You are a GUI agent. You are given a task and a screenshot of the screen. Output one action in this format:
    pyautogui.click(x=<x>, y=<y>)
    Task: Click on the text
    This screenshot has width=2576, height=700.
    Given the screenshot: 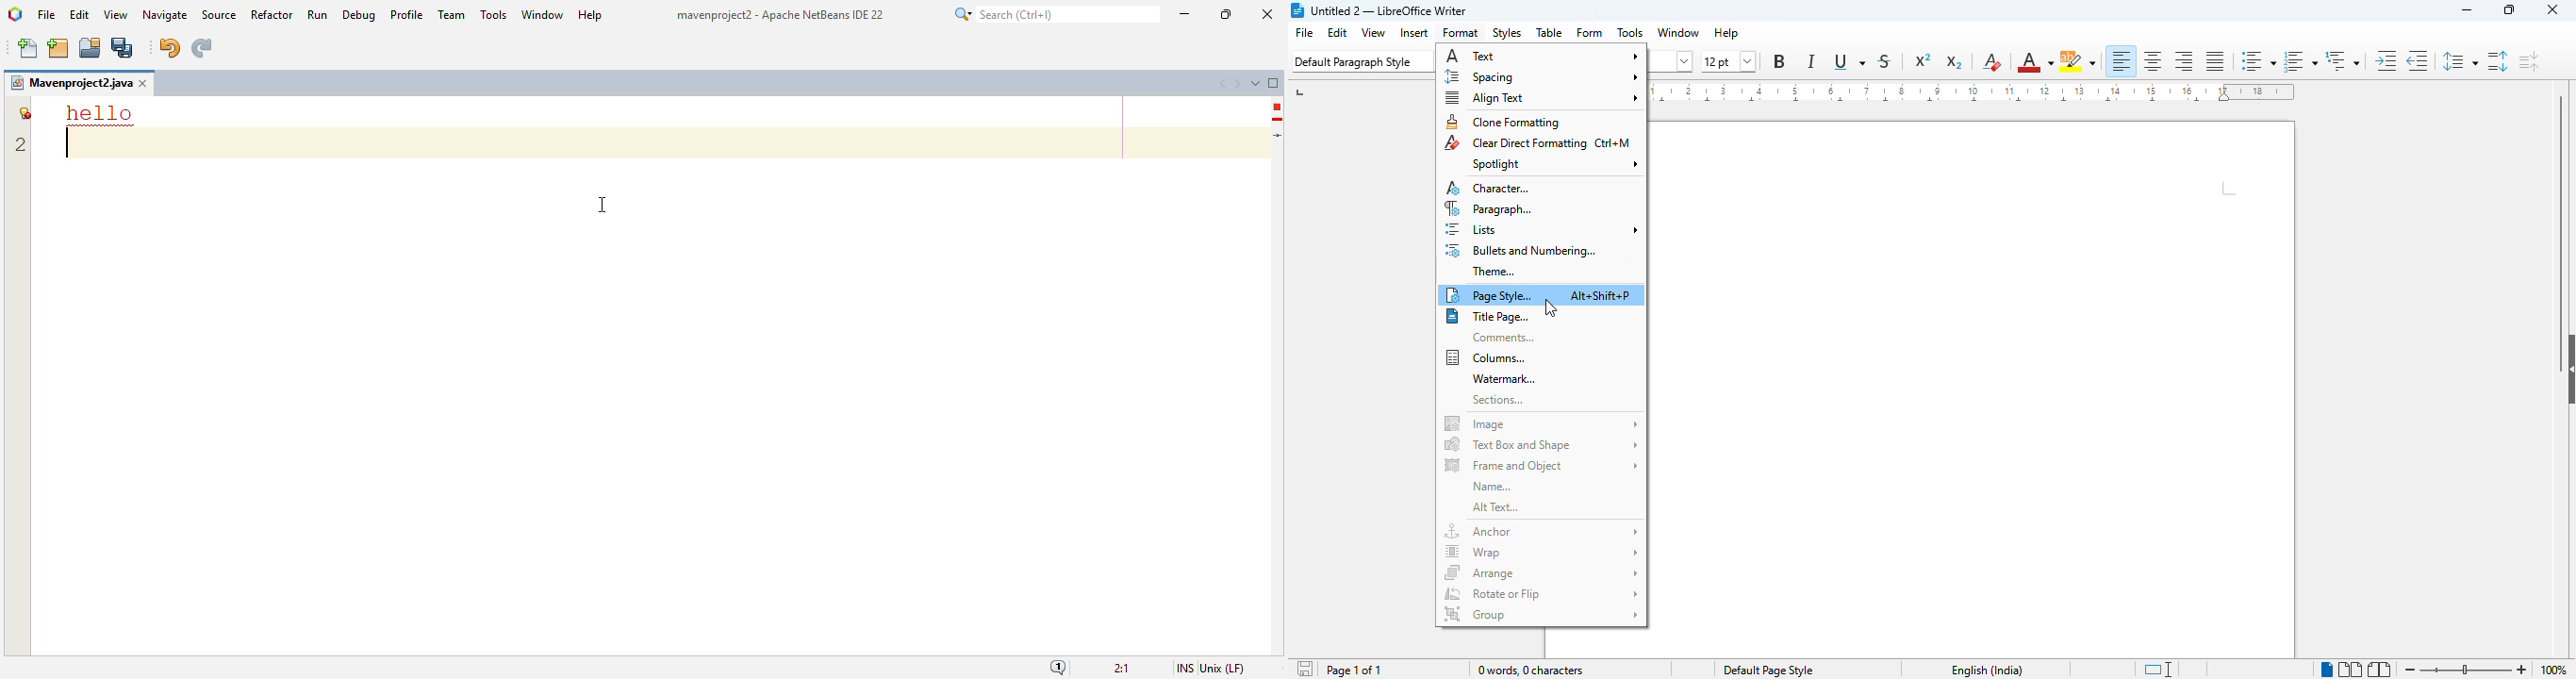 What is the action you would take?
    pyautogui.click(x=1542, y=56)
    